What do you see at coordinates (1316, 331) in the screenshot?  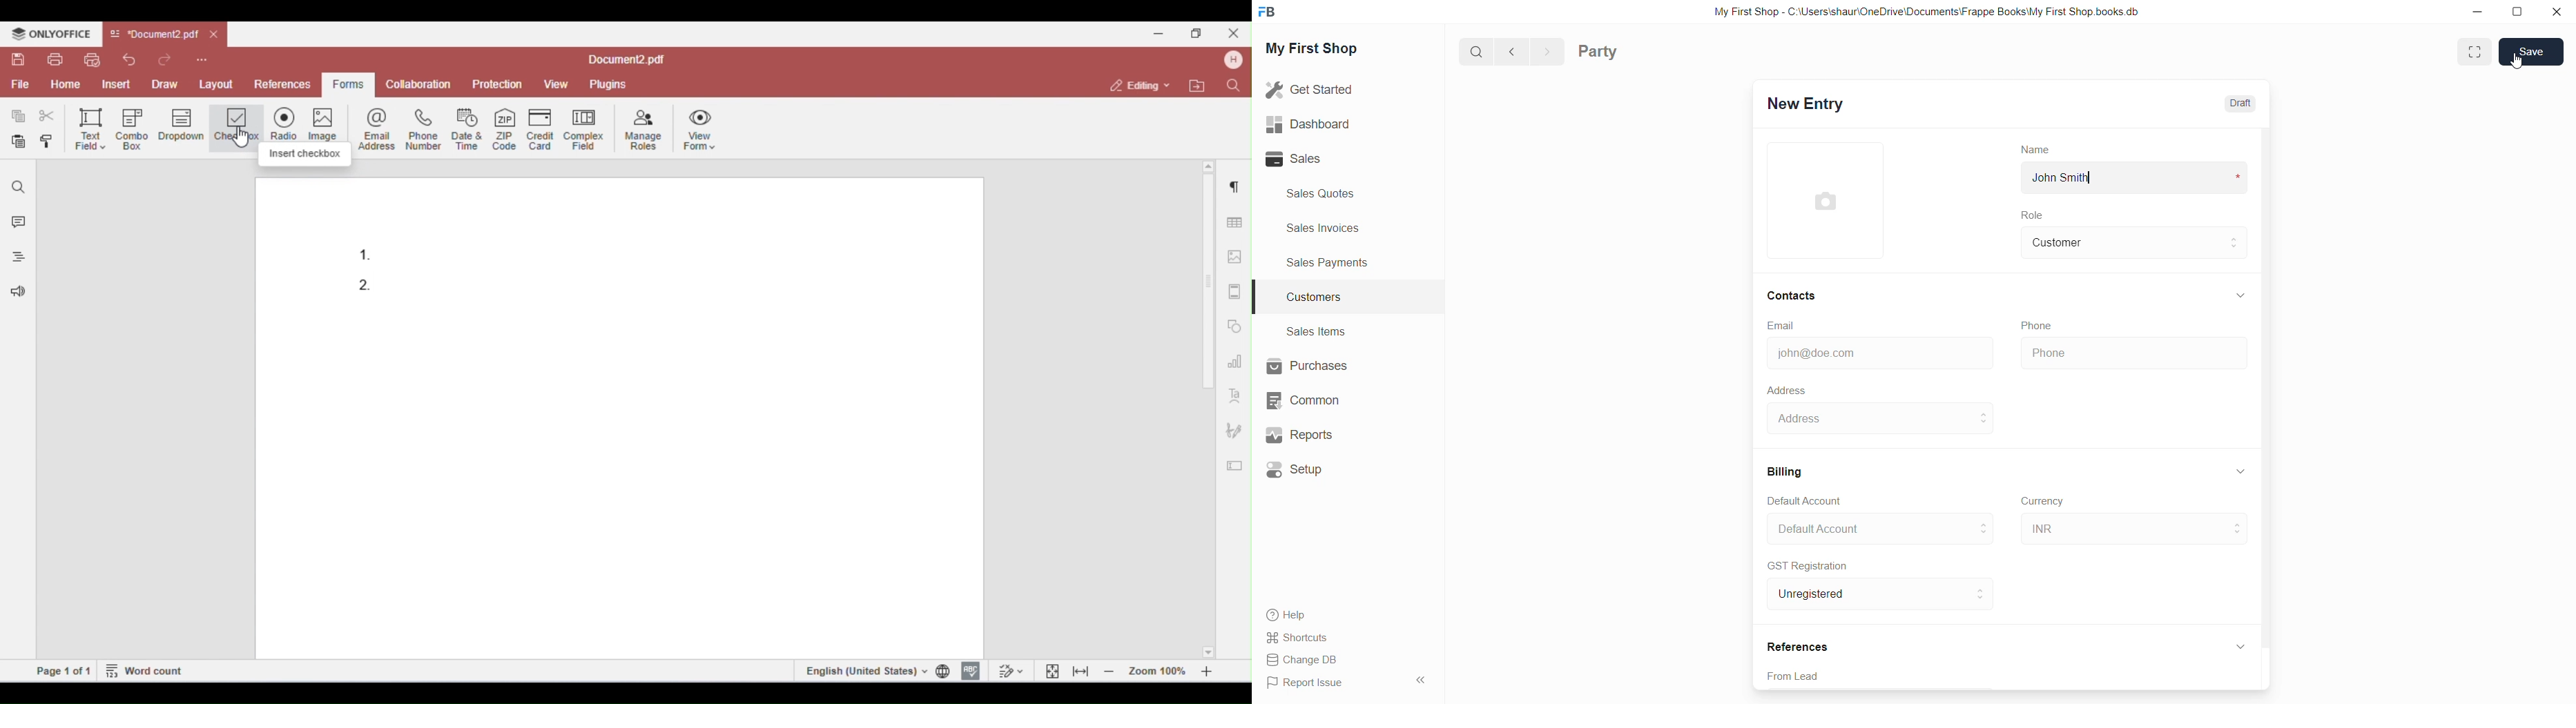 I see `sales items` at bounding box center [1316, 331].